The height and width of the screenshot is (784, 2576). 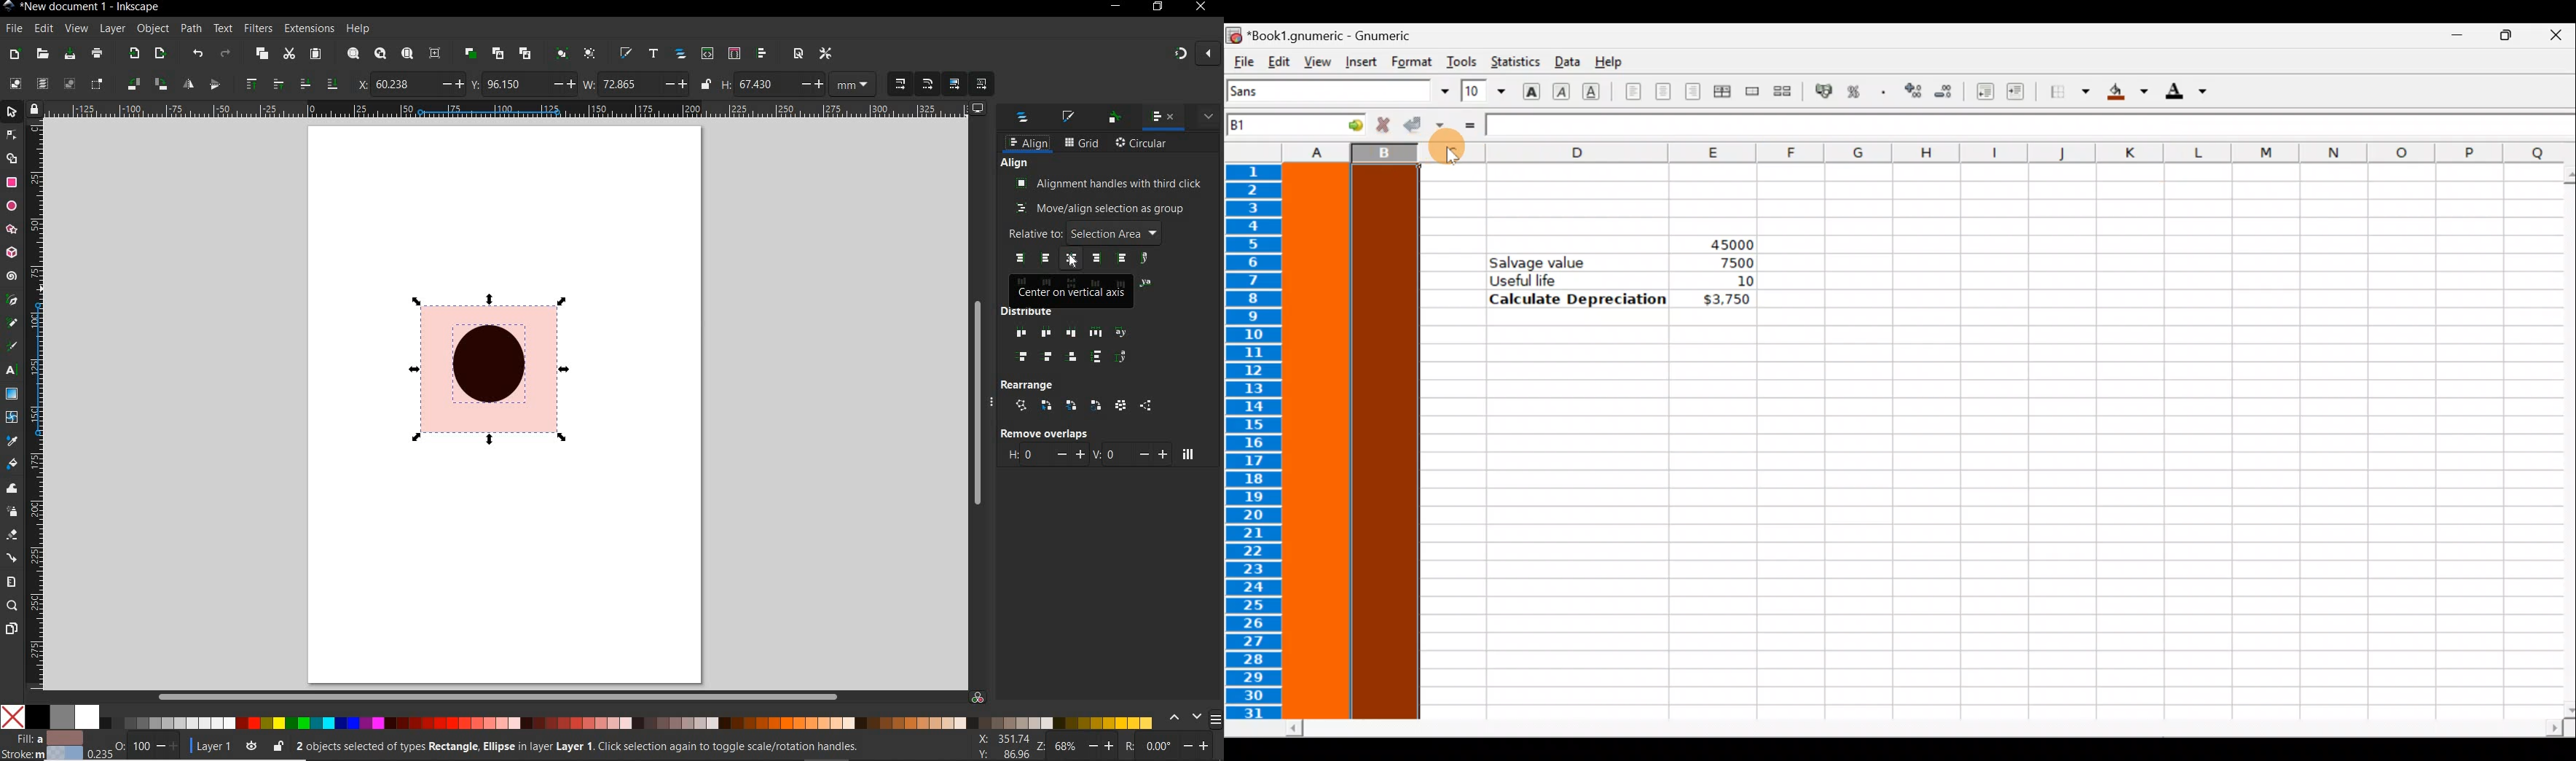 What do you see at coordinates (1234, 35) in the screenshot?
I see `Gnumeric logo` at bounding box center [1234, 35].